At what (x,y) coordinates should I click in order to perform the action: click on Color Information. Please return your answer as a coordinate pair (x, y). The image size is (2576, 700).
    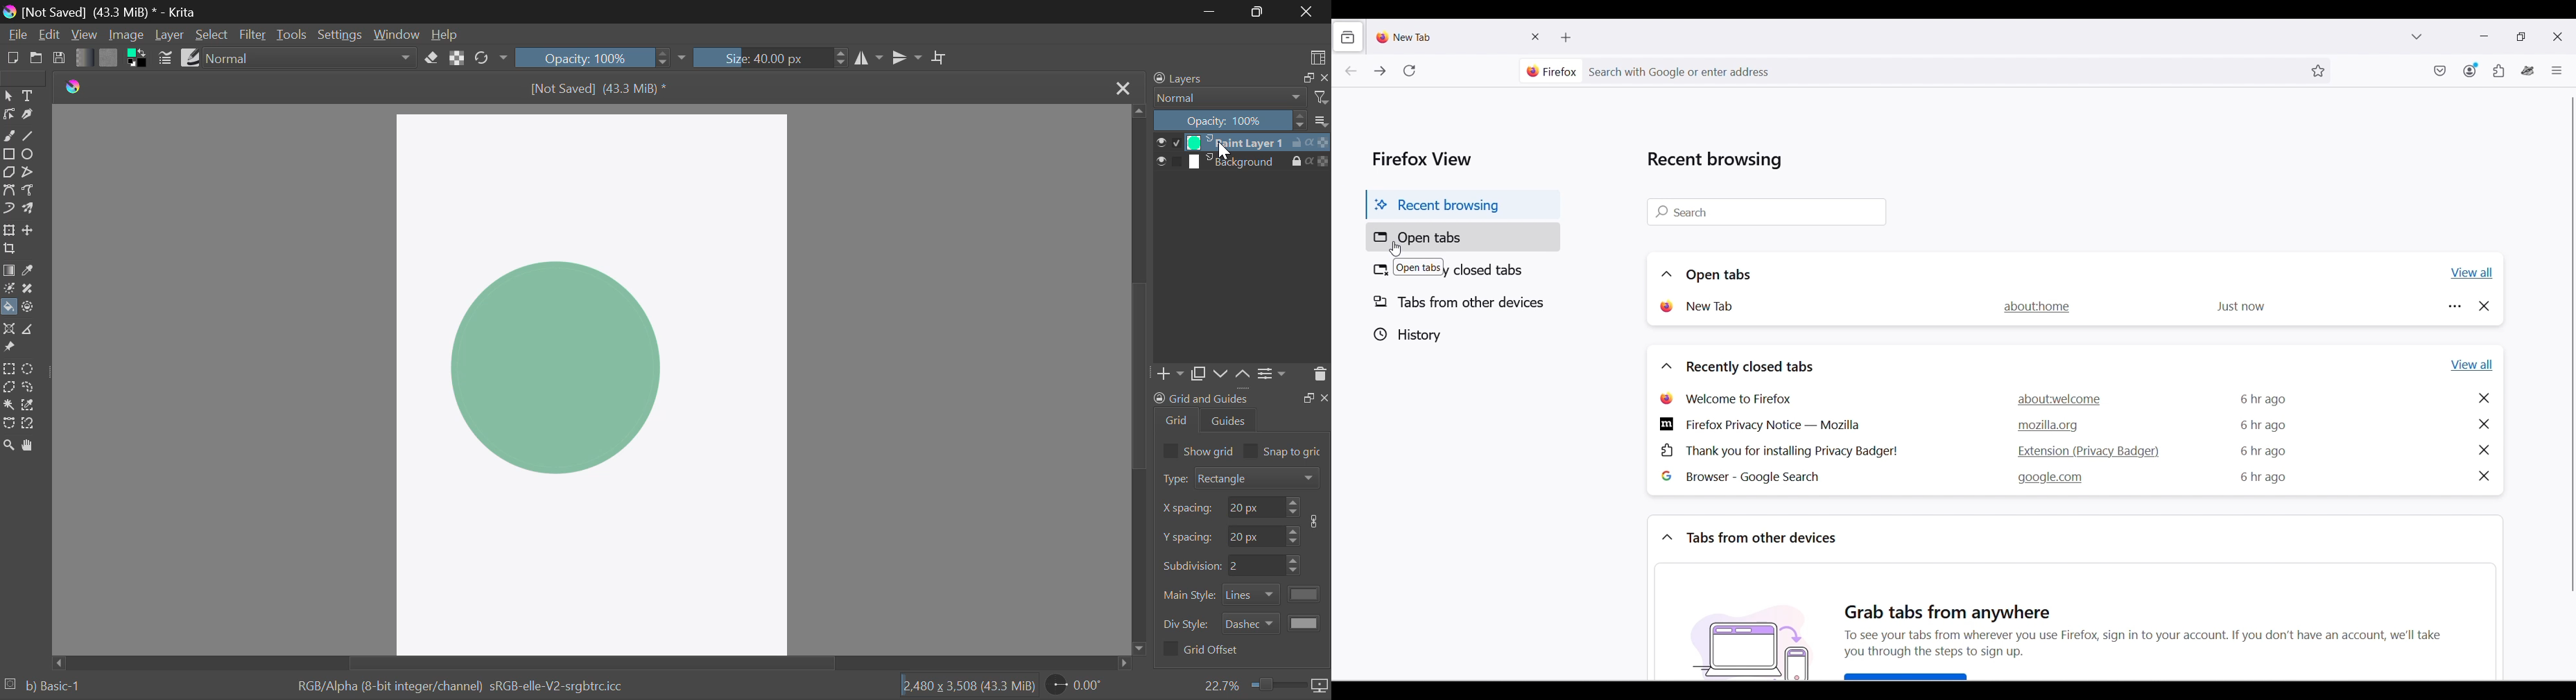
    Looking at the image, I should click on (455, 688).